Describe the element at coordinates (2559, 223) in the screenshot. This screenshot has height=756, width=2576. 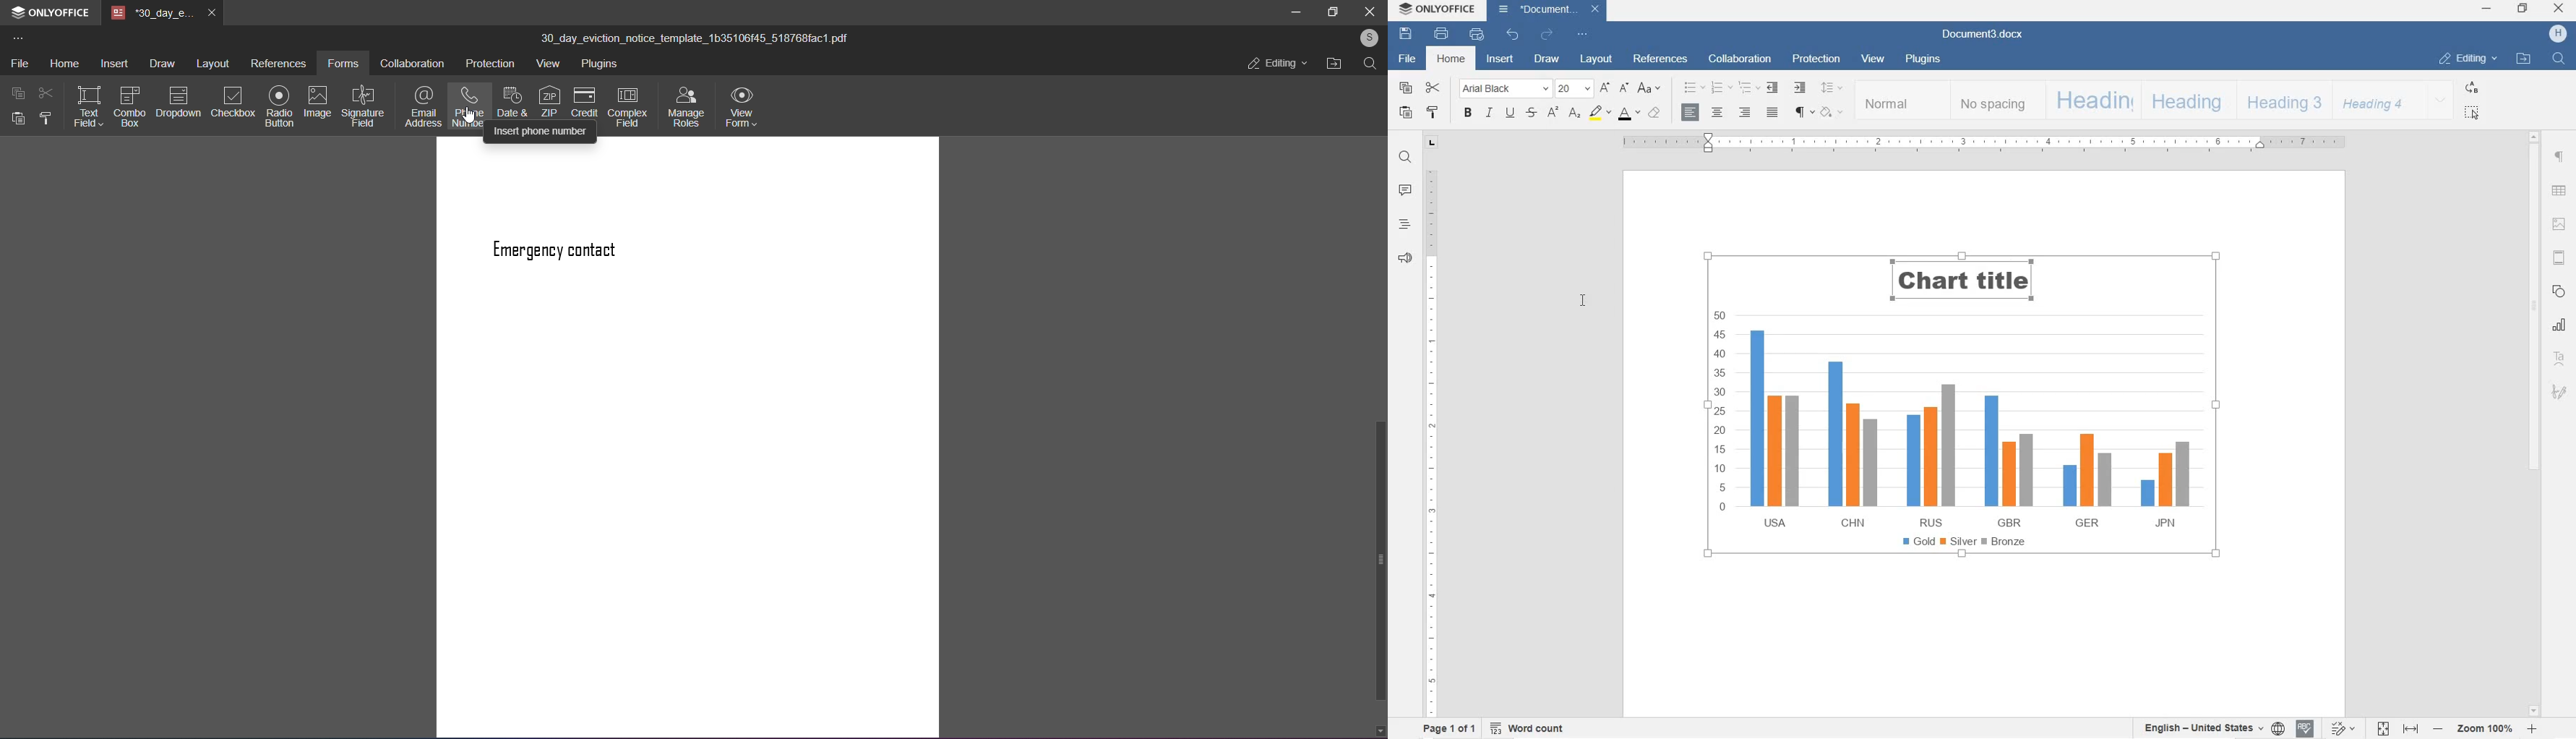
I see `IMAGE SETTINGS` at that location.